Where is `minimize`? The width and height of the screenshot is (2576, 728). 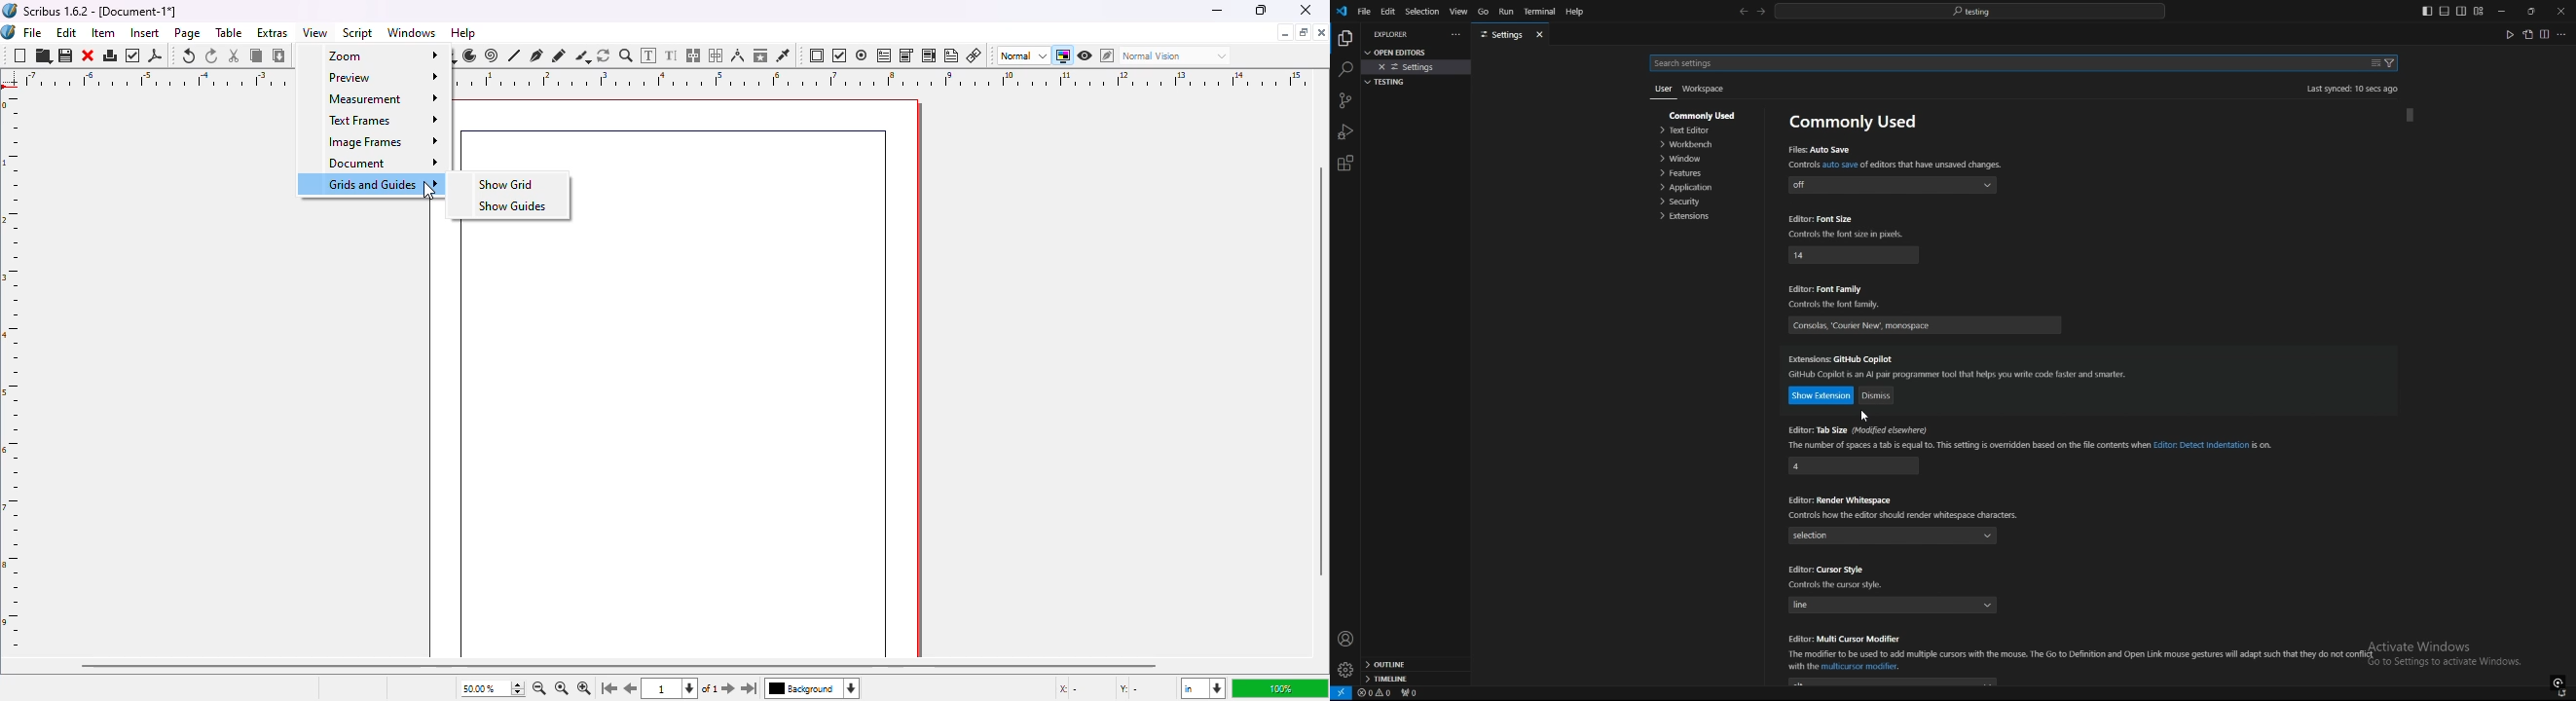
minimize is located at coordinates (1216, 10).